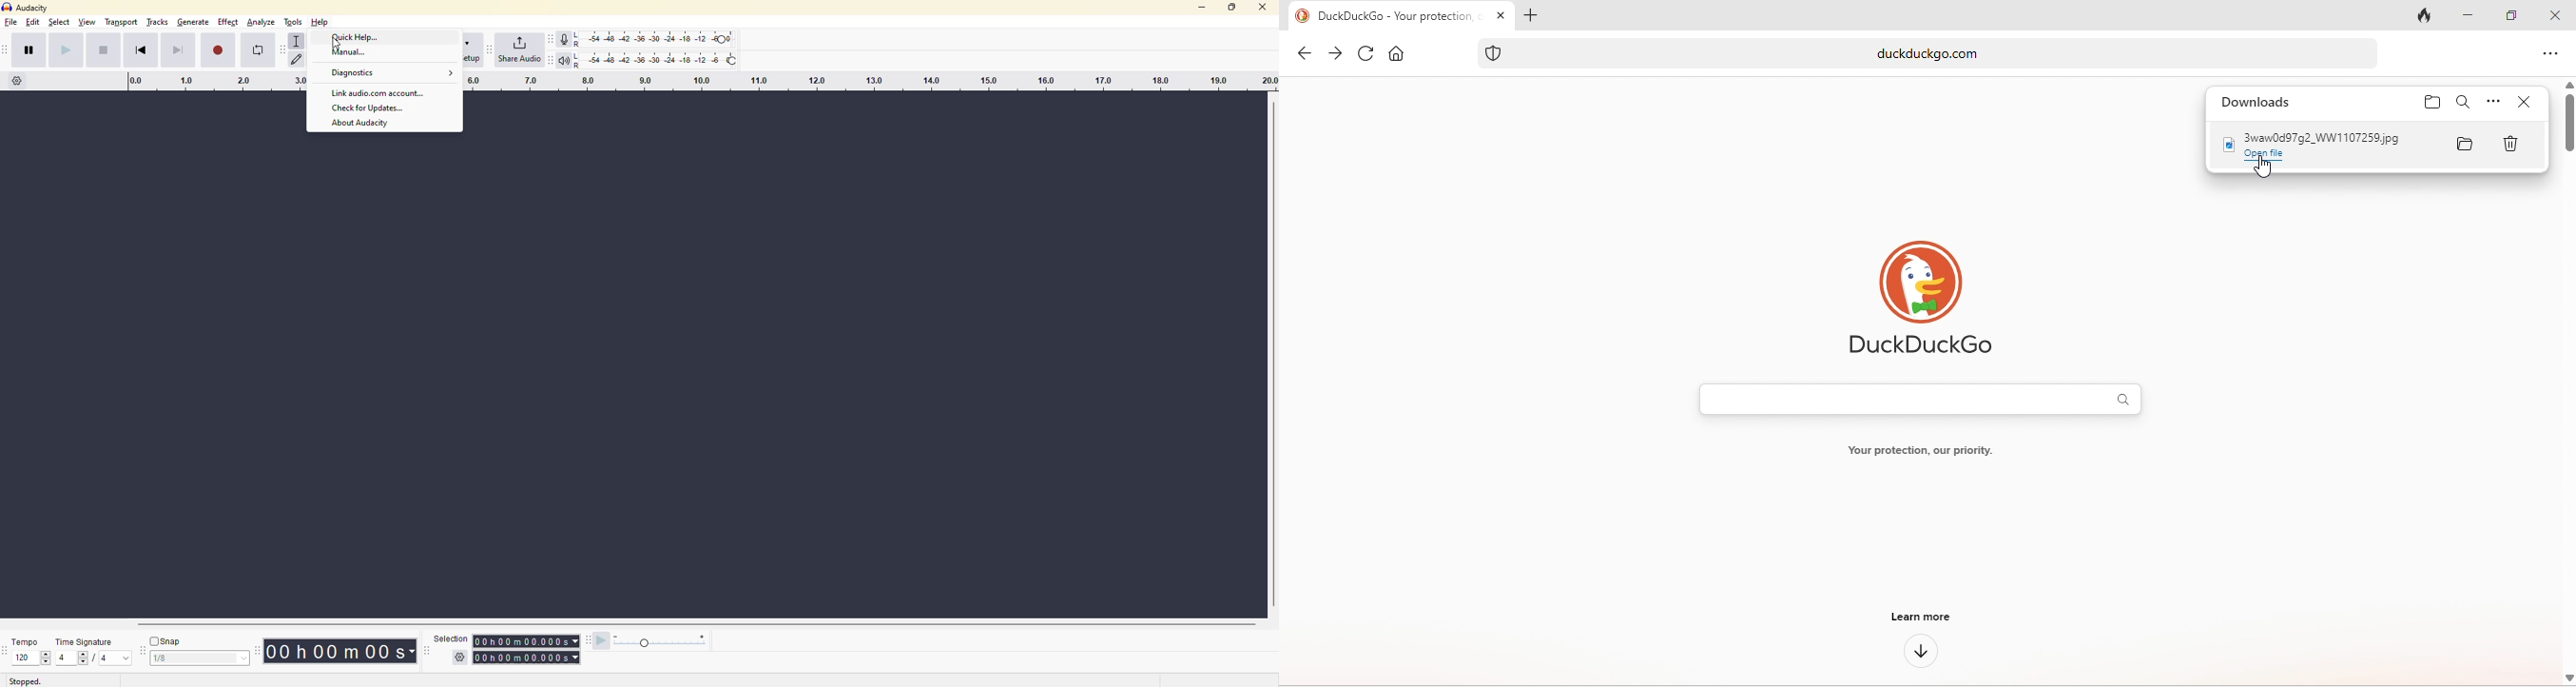 The width and height of the screenshot is (2576, 700). I want to click on horizontal scrollbar, so click(697, 622).